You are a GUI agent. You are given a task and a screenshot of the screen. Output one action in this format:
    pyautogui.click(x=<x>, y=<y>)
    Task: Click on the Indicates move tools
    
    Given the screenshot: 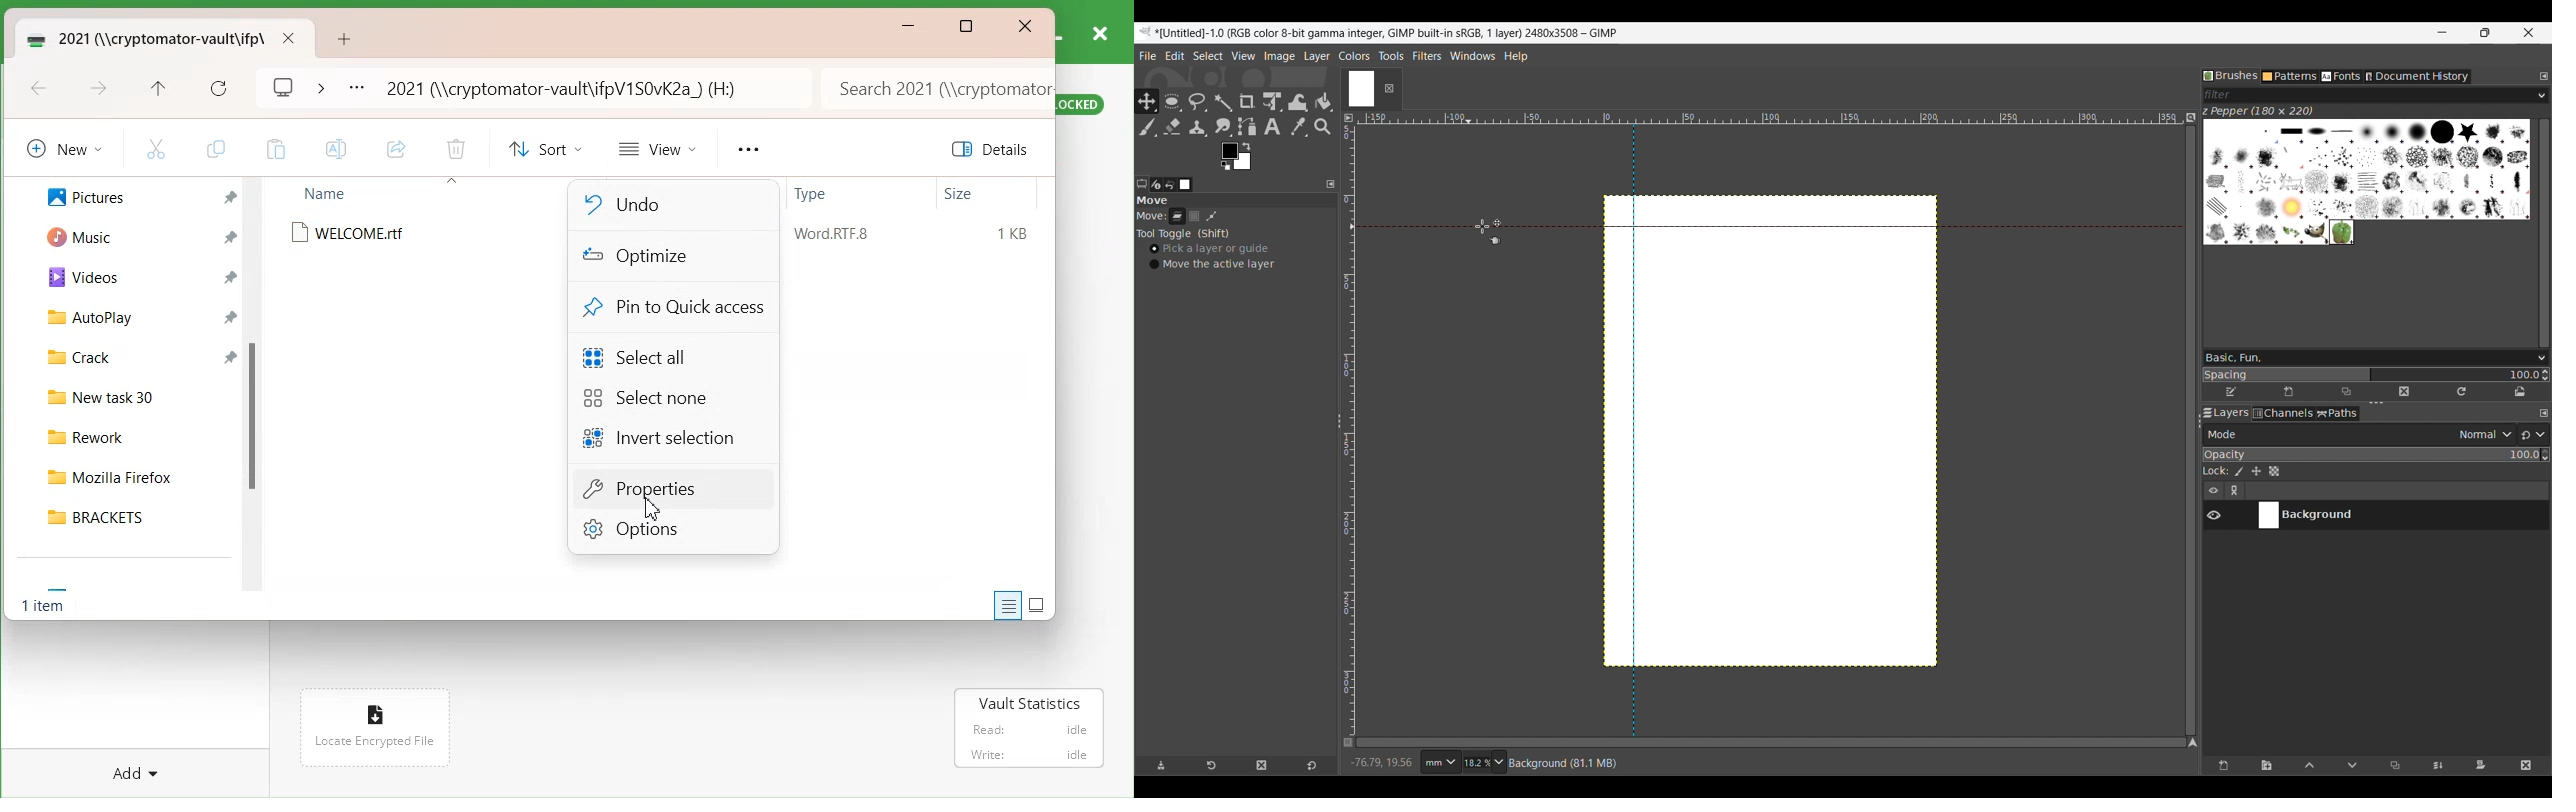 What is the action you would take?
    pyautogui.click(x=1151, y=216)
    